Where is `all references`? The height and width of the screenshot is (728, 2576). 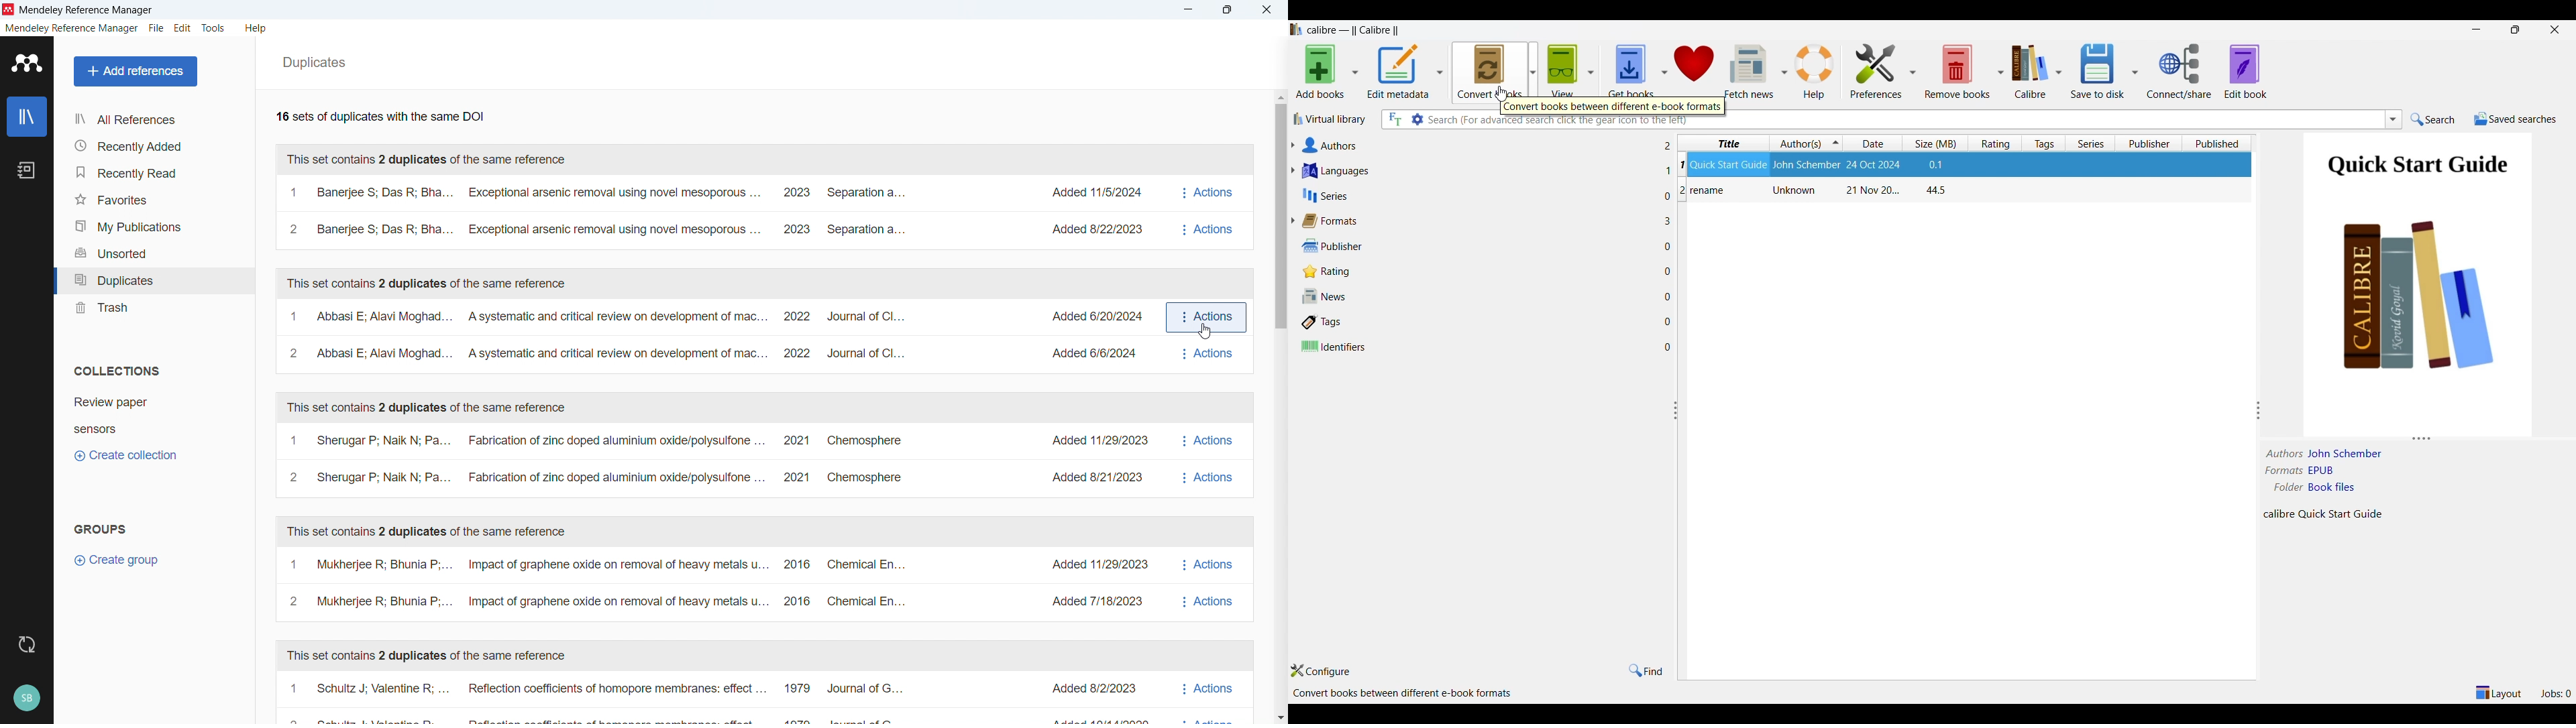 all references is located at coordinates (152, 119).